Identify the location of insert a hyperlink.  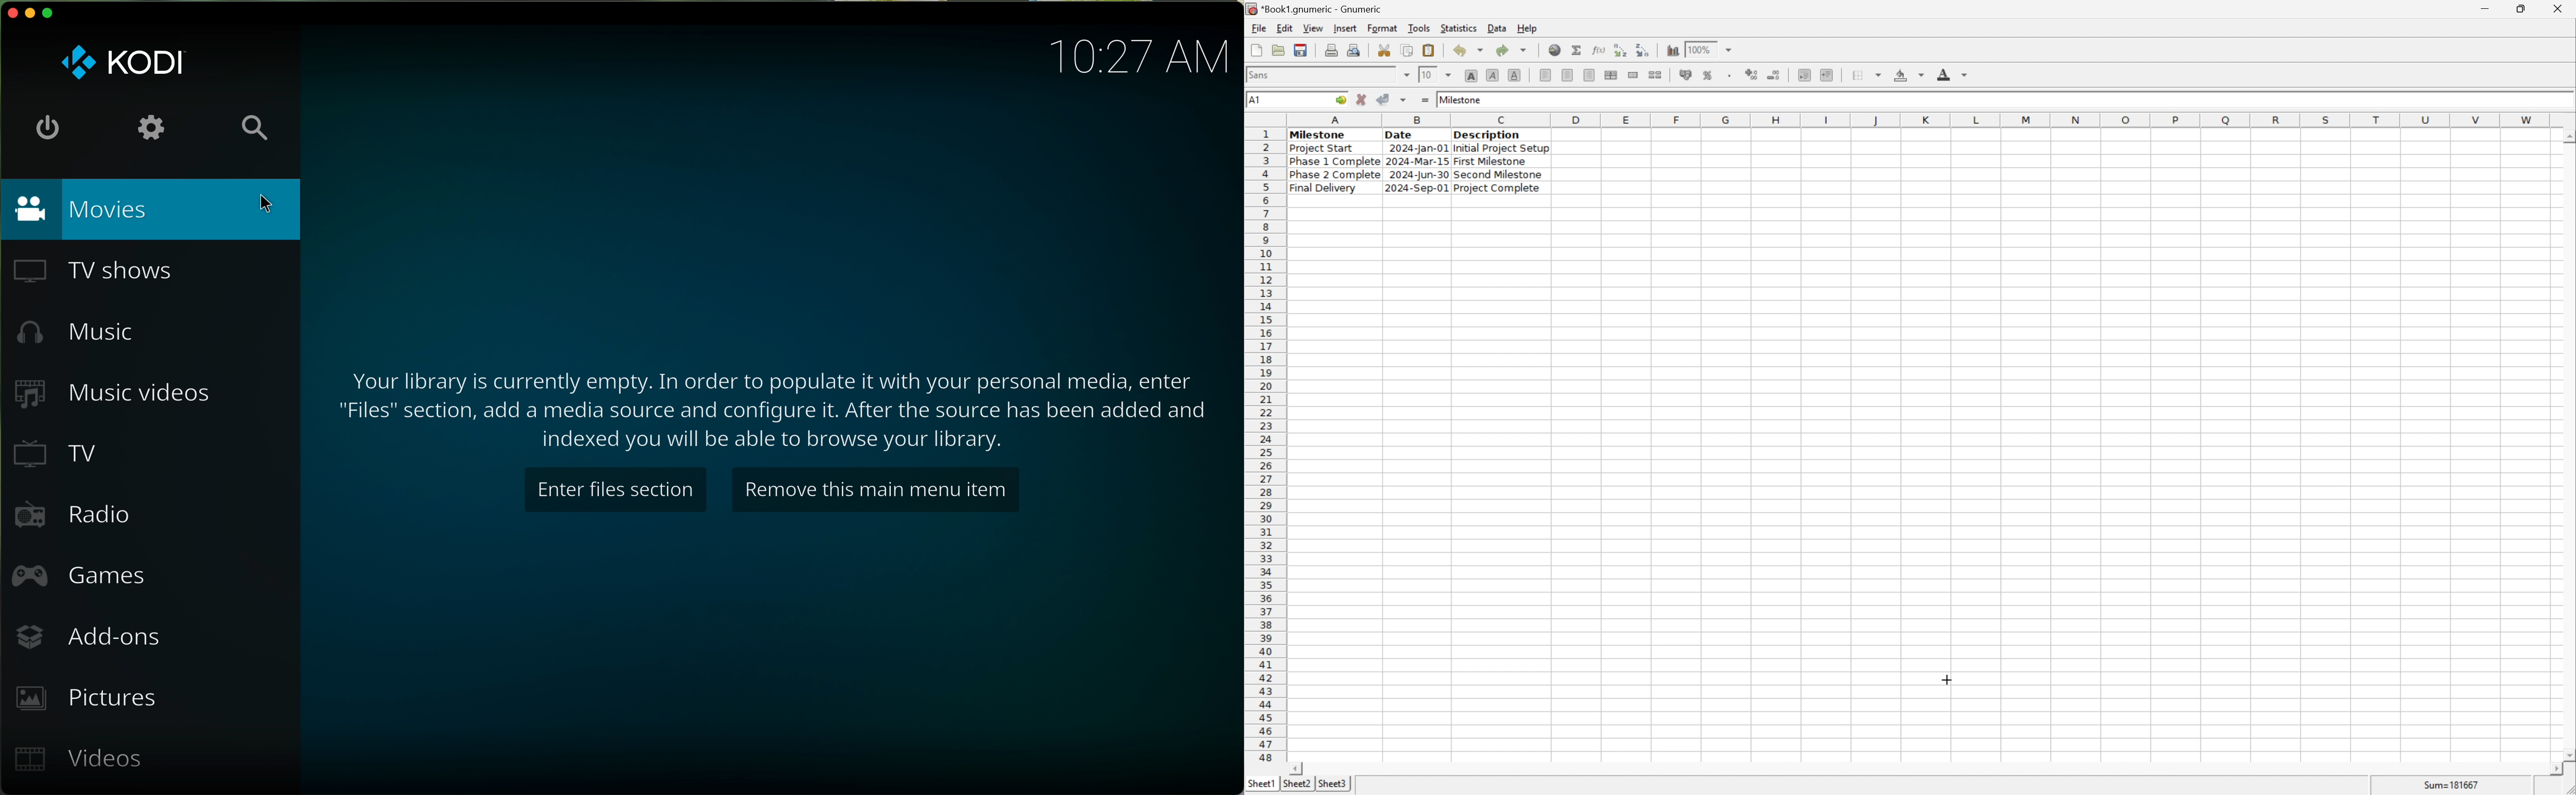
(1556, 50).